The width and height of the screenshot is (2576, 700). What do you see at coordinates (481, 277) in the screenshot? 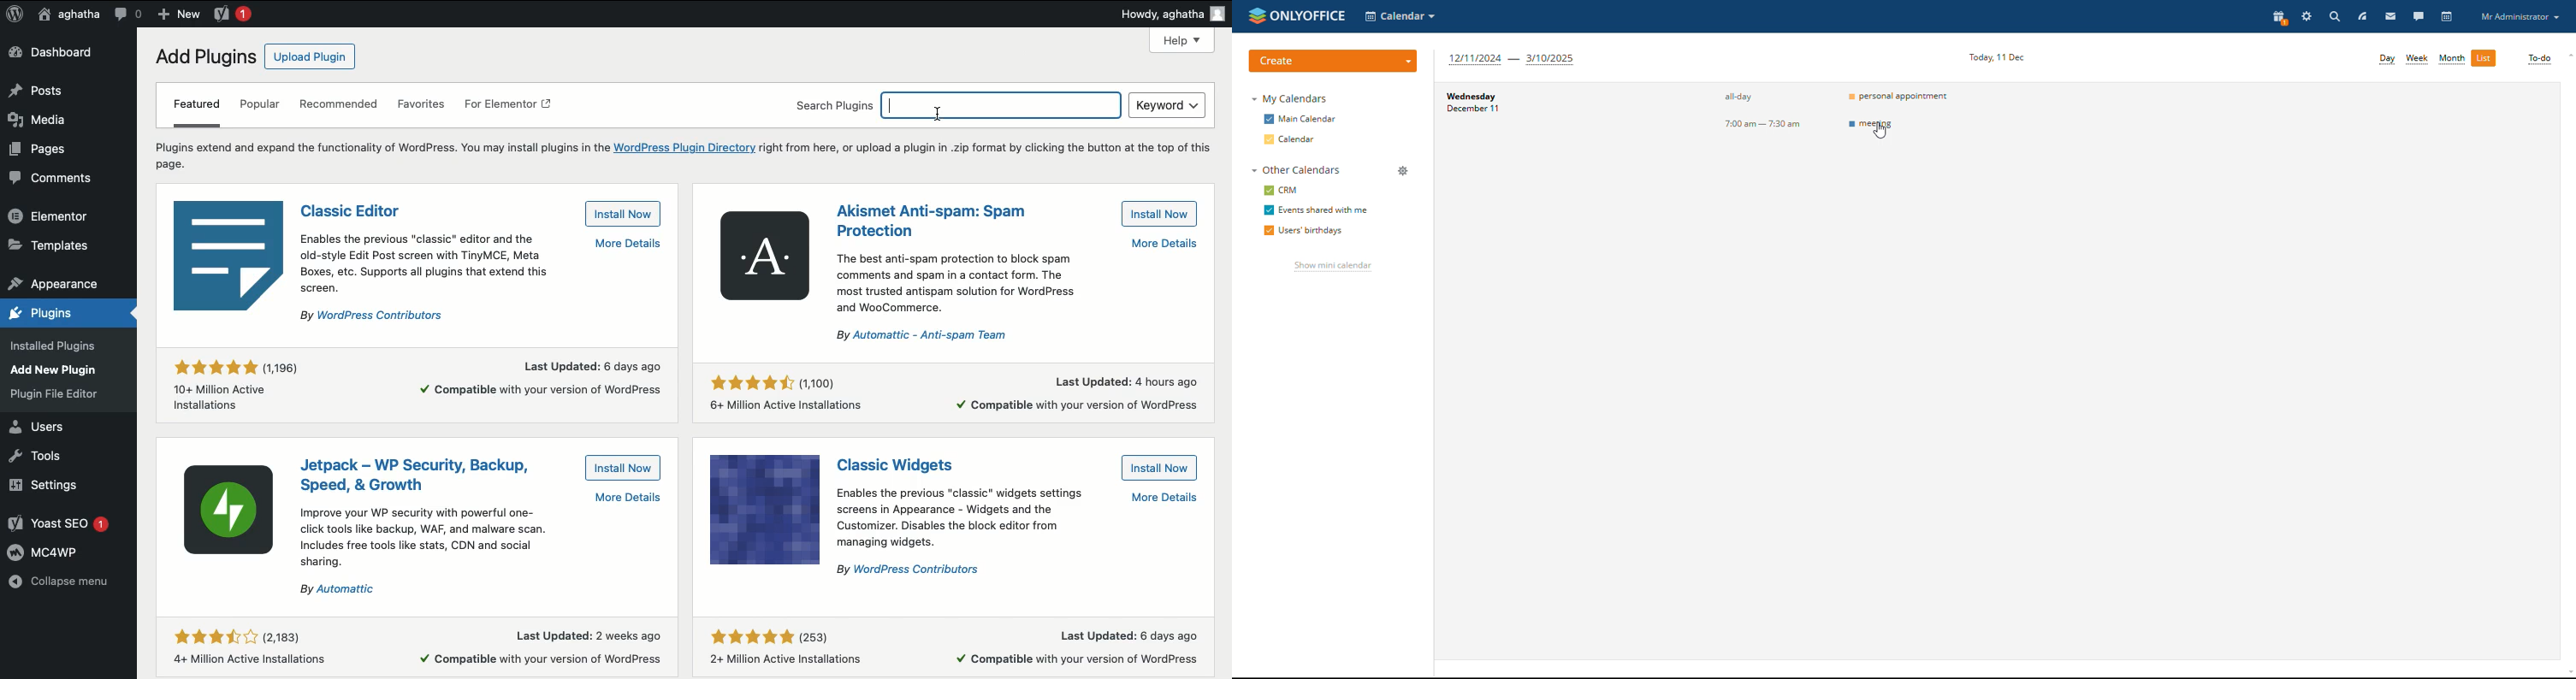
I see `Enables the previous "classic" editor and the
old-style Edit Post screen with TinyMCE, Meta
Boxes, etc. Supports all plugins that extend this
screen.` at bounding box center [481, 277].